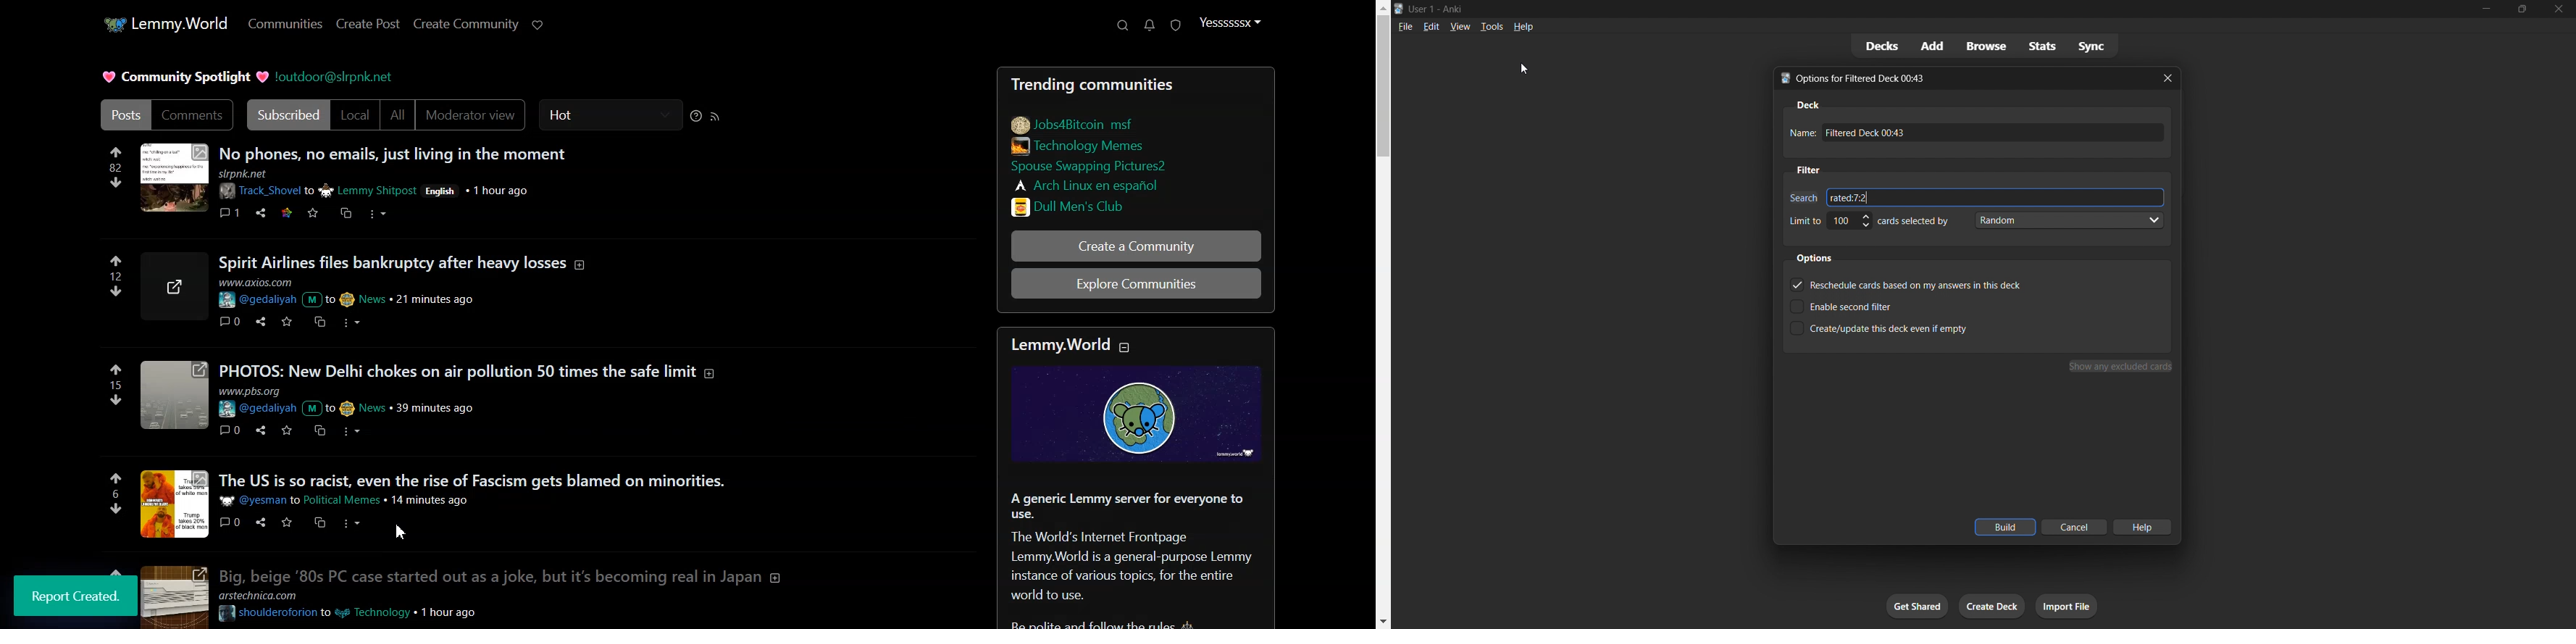 Image resolution: width=2576 pixels, height=644 pixels. I want to click on text, so click(269, 596).